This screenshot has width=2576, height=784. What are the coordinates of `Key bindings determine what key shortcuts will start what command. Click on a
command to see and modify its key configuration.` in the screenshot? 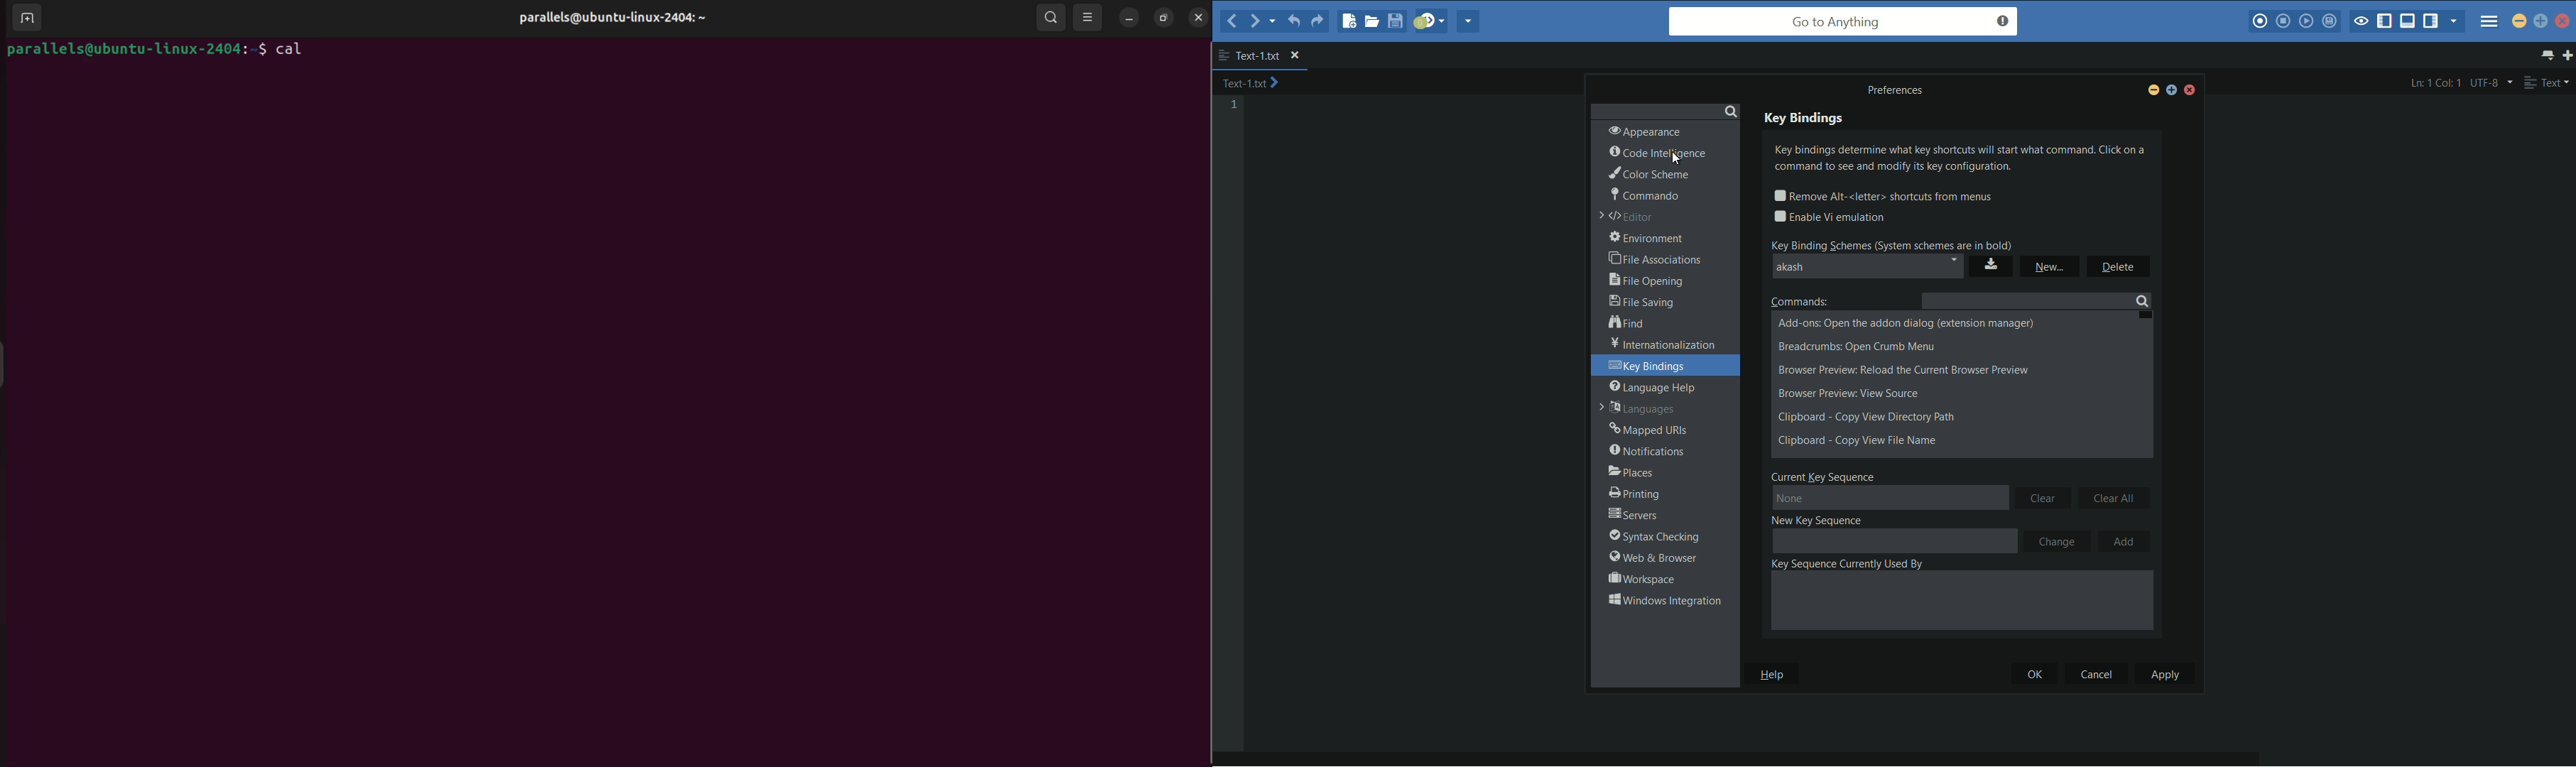 It's located at (1964, 160).